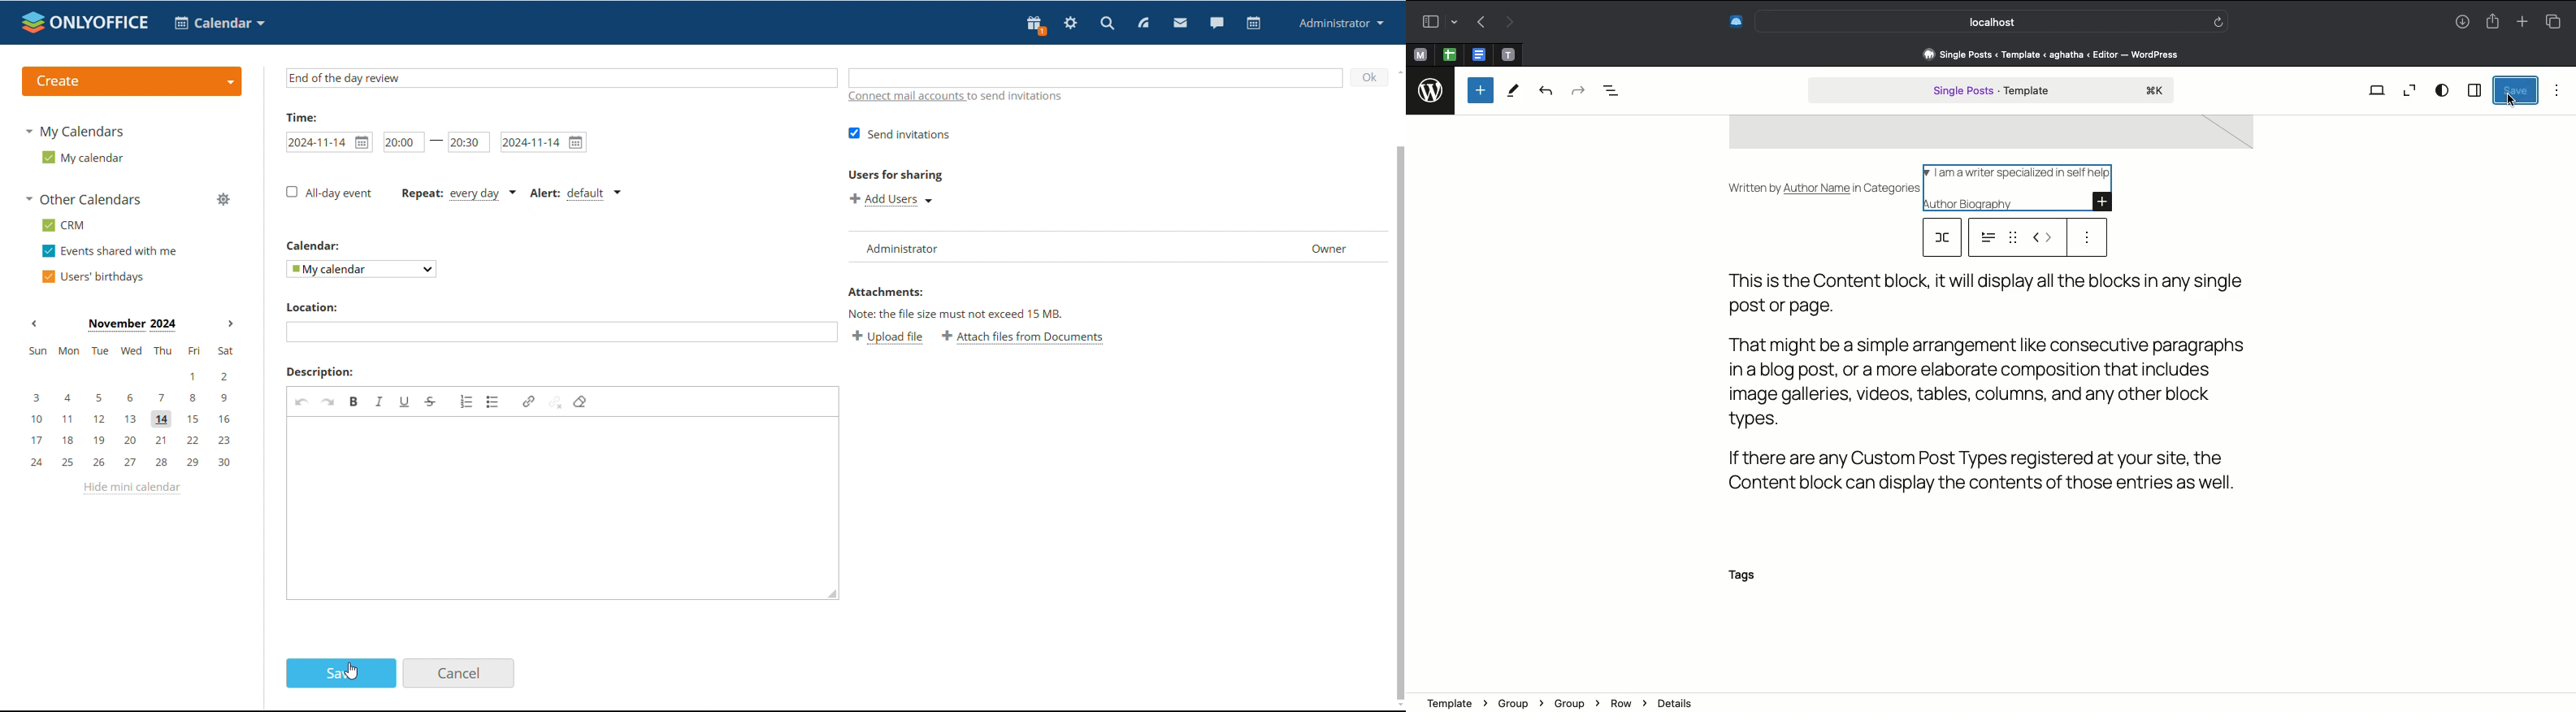 The height and width of the screenshot is (728, 2576). Describe the element at coordinates (64, 226) in the screenshot. I see `crm` at that location.